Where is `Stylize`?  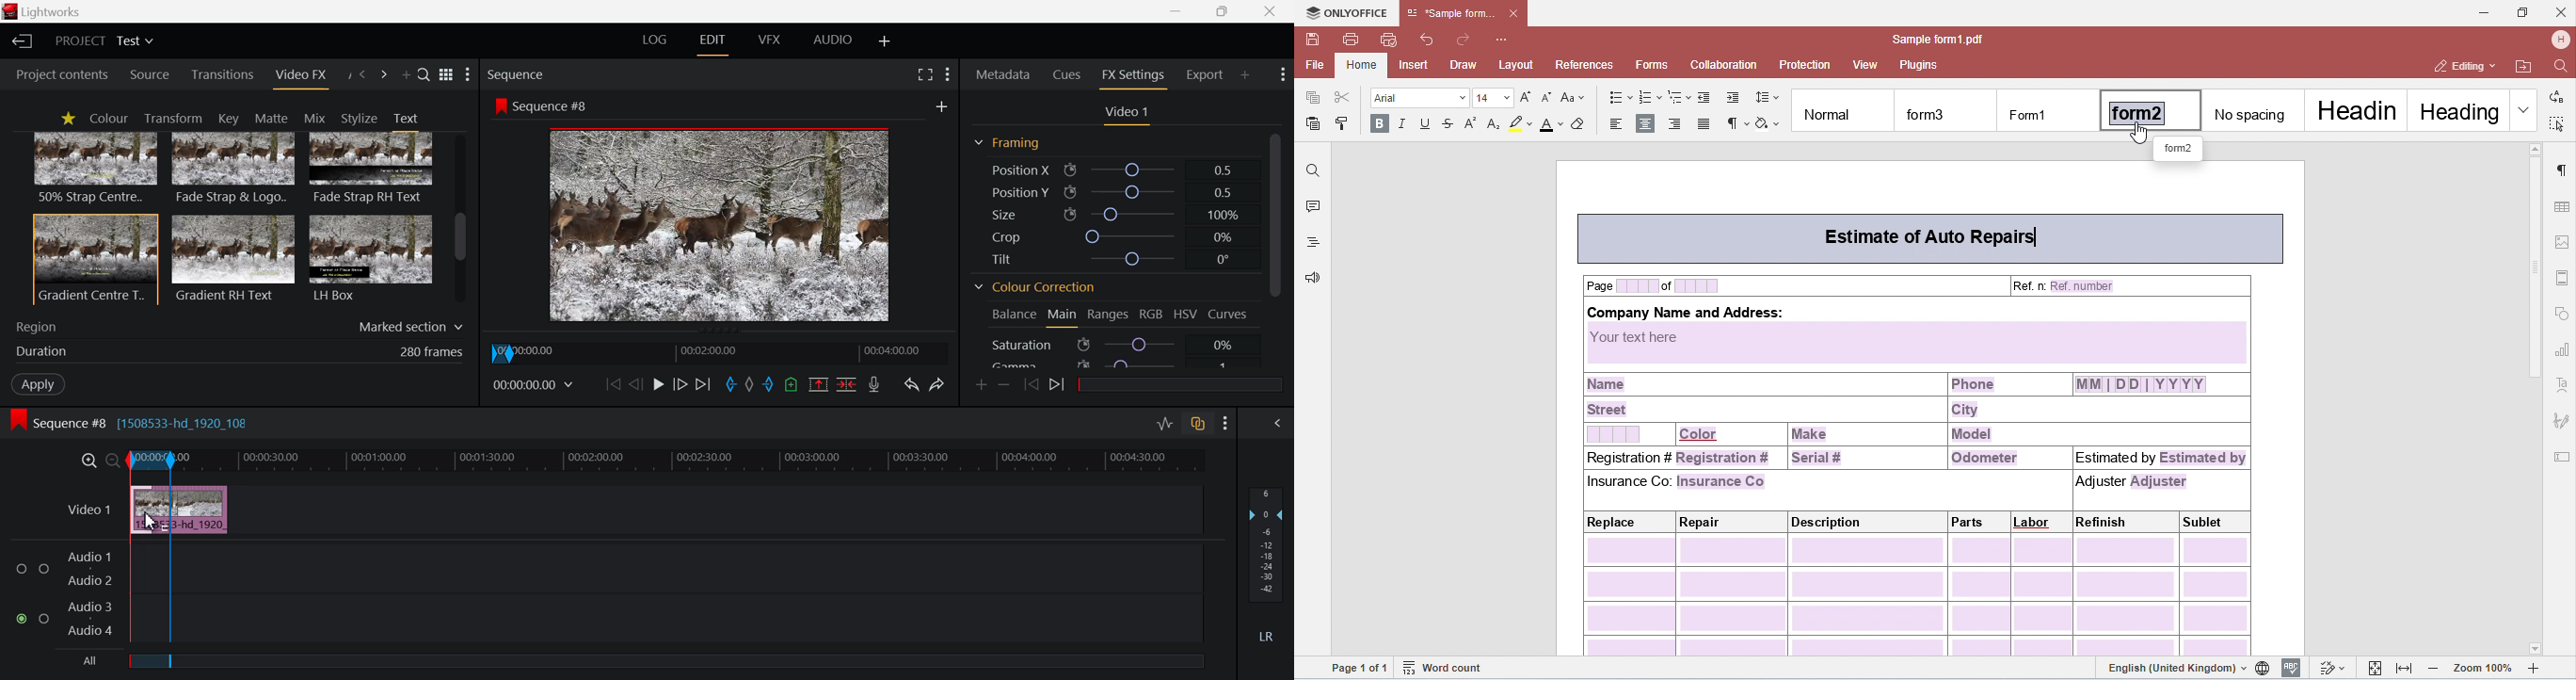 Stylize is located at coordinates (359, 118).